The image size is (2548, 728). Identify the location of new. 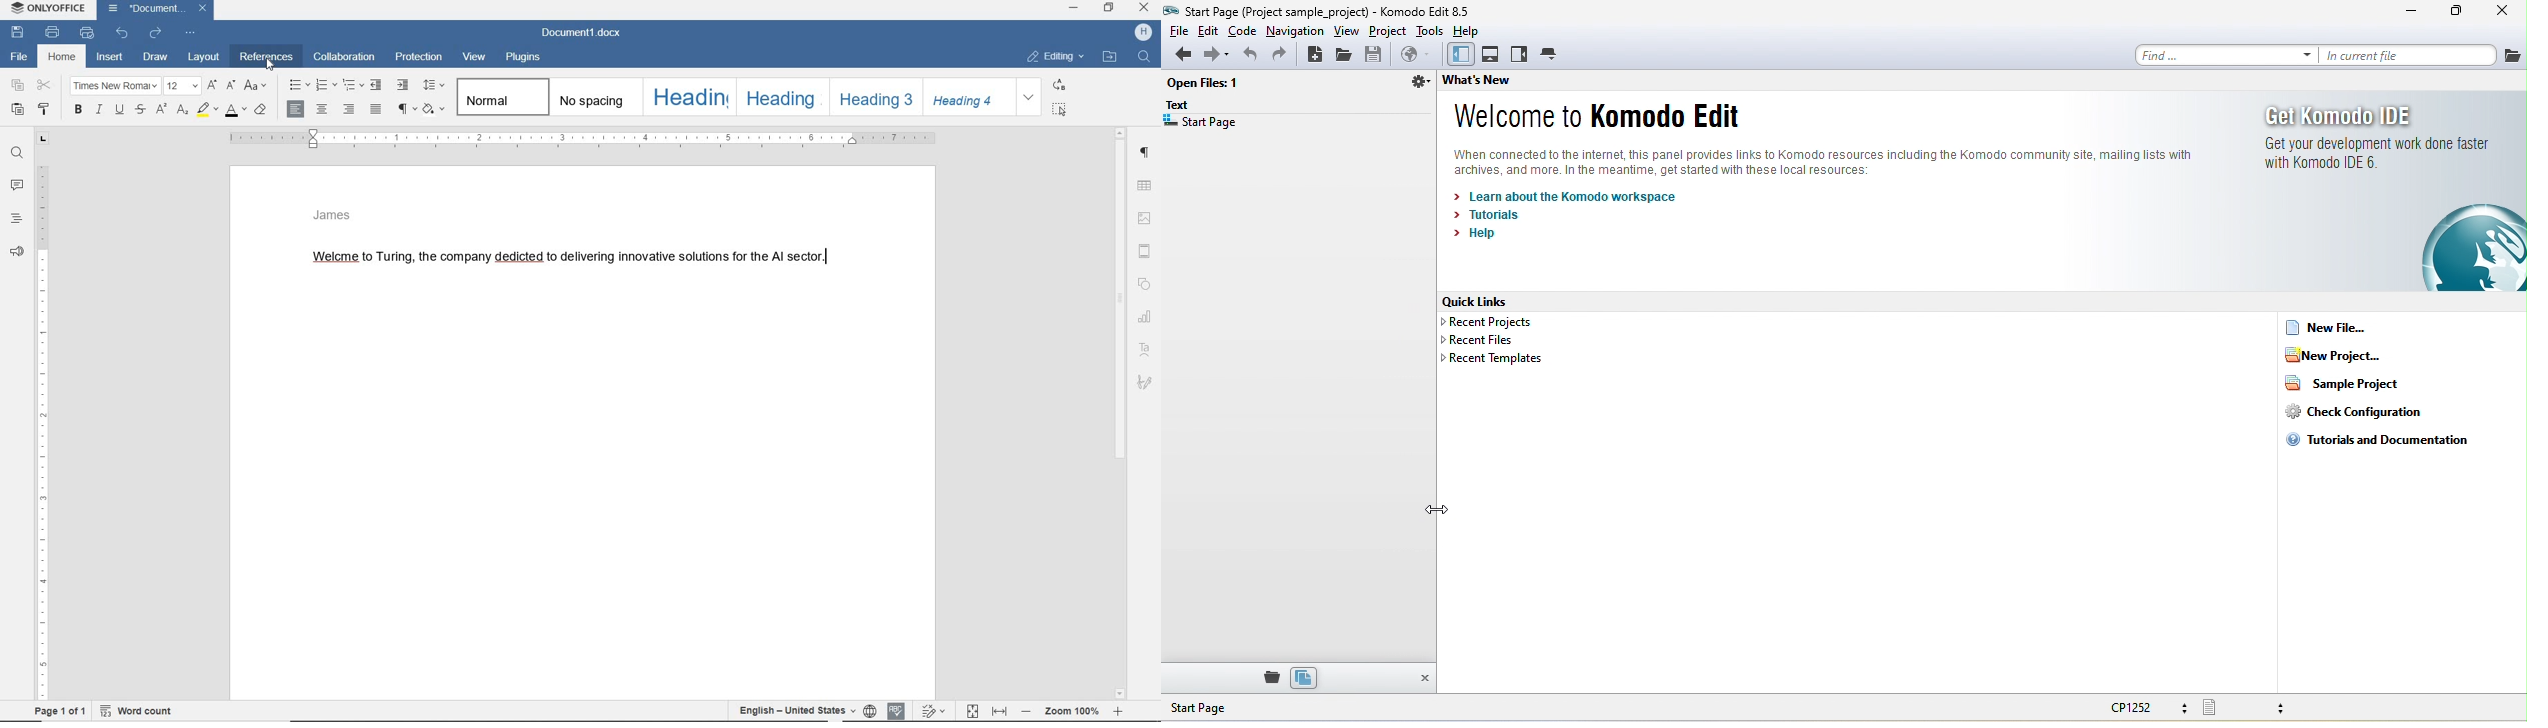
(1315, 55).